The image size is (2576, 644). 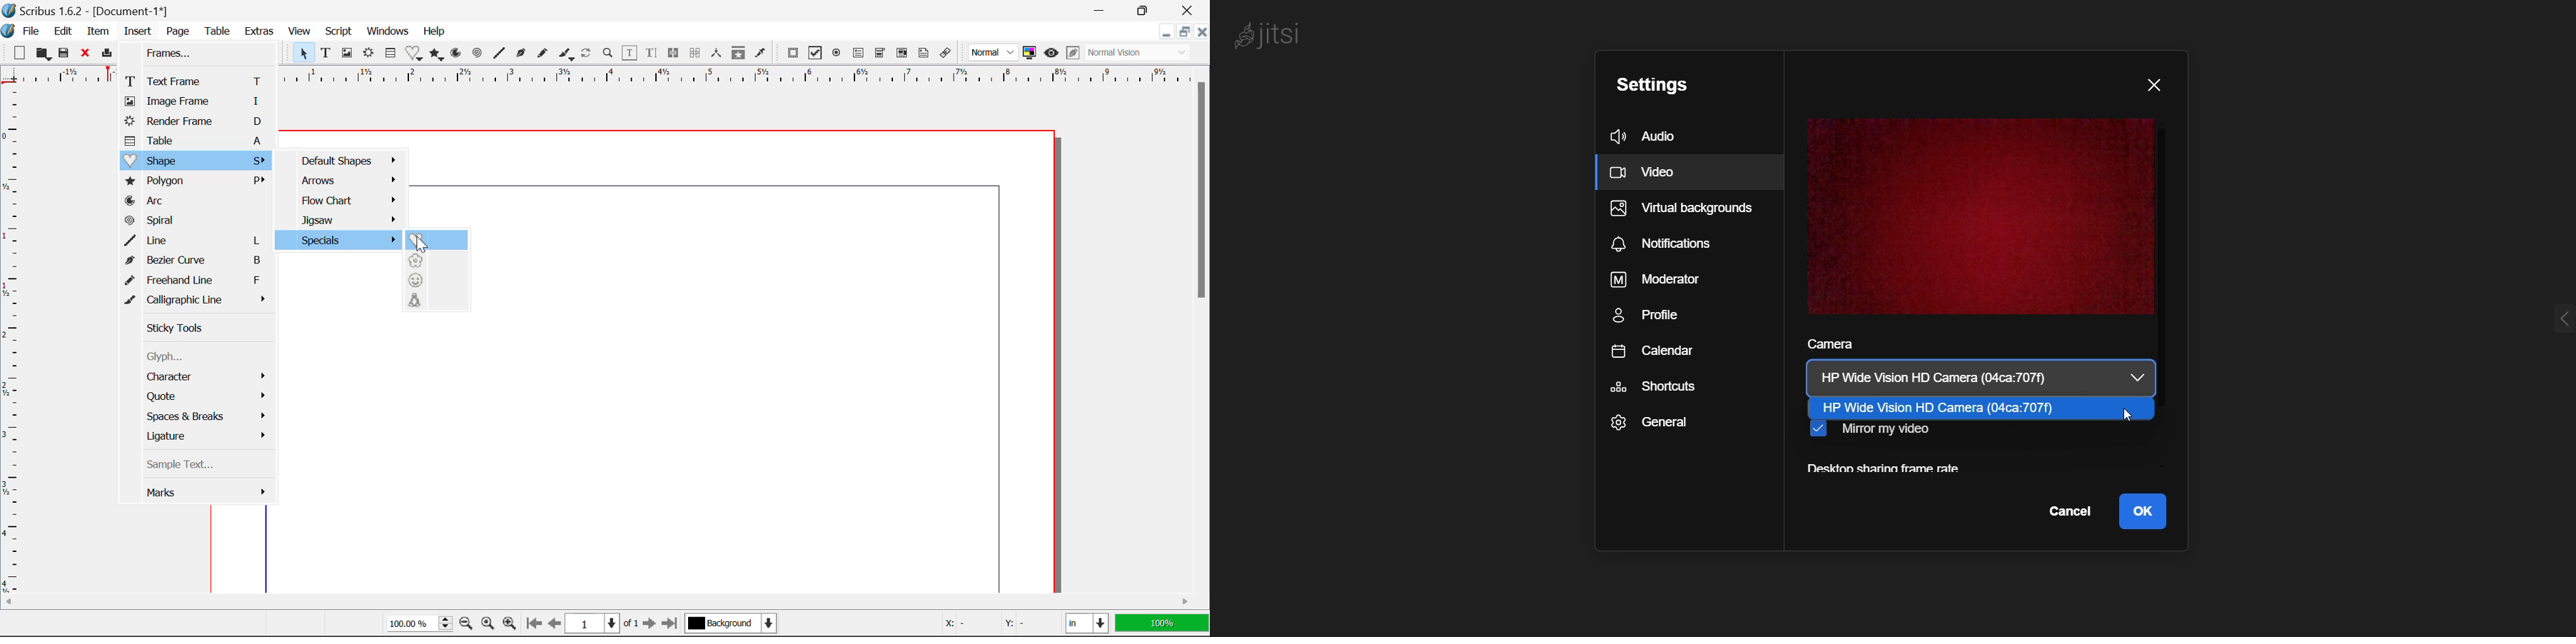 What do you see at coordinates (610, 55) in the screenshot?
I see `Zoom` at bounding box center [610, 55].